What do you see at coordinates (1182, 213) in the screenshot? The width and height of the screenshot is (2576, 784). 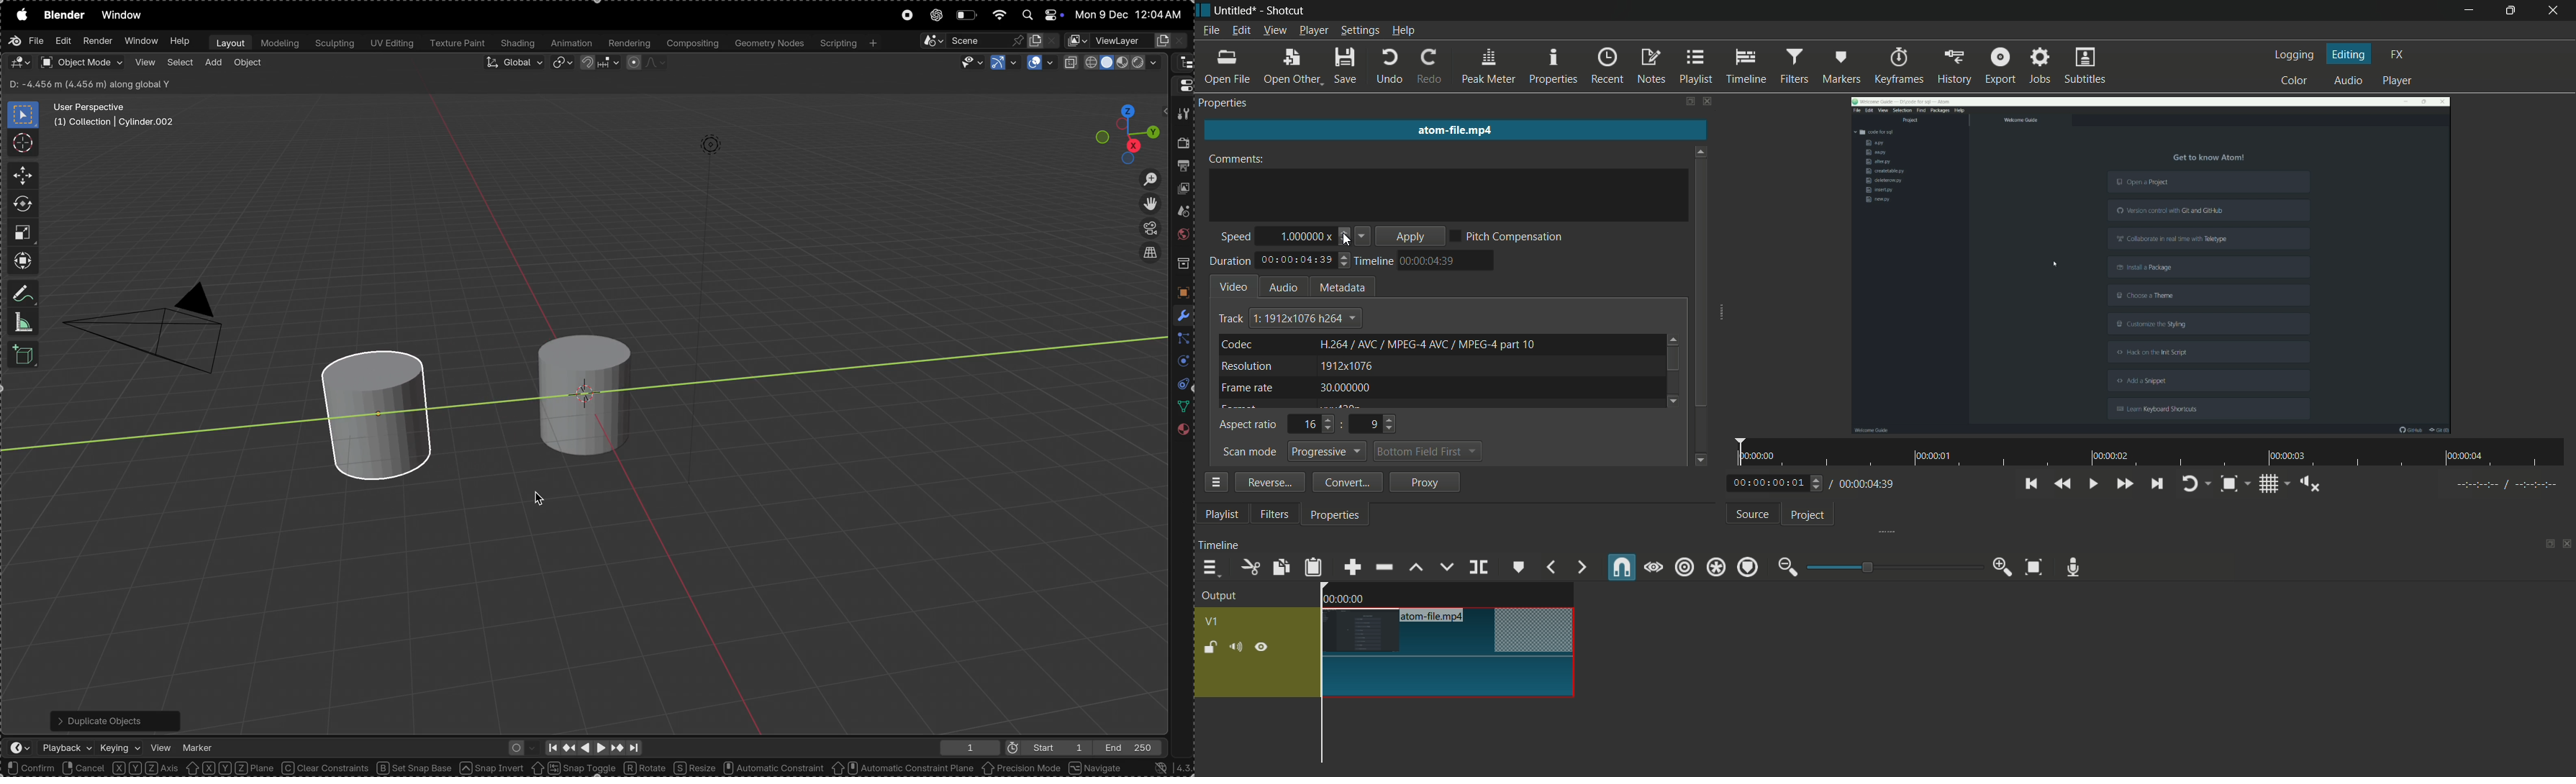 I see `scene` at bounding box center [1182, 213].